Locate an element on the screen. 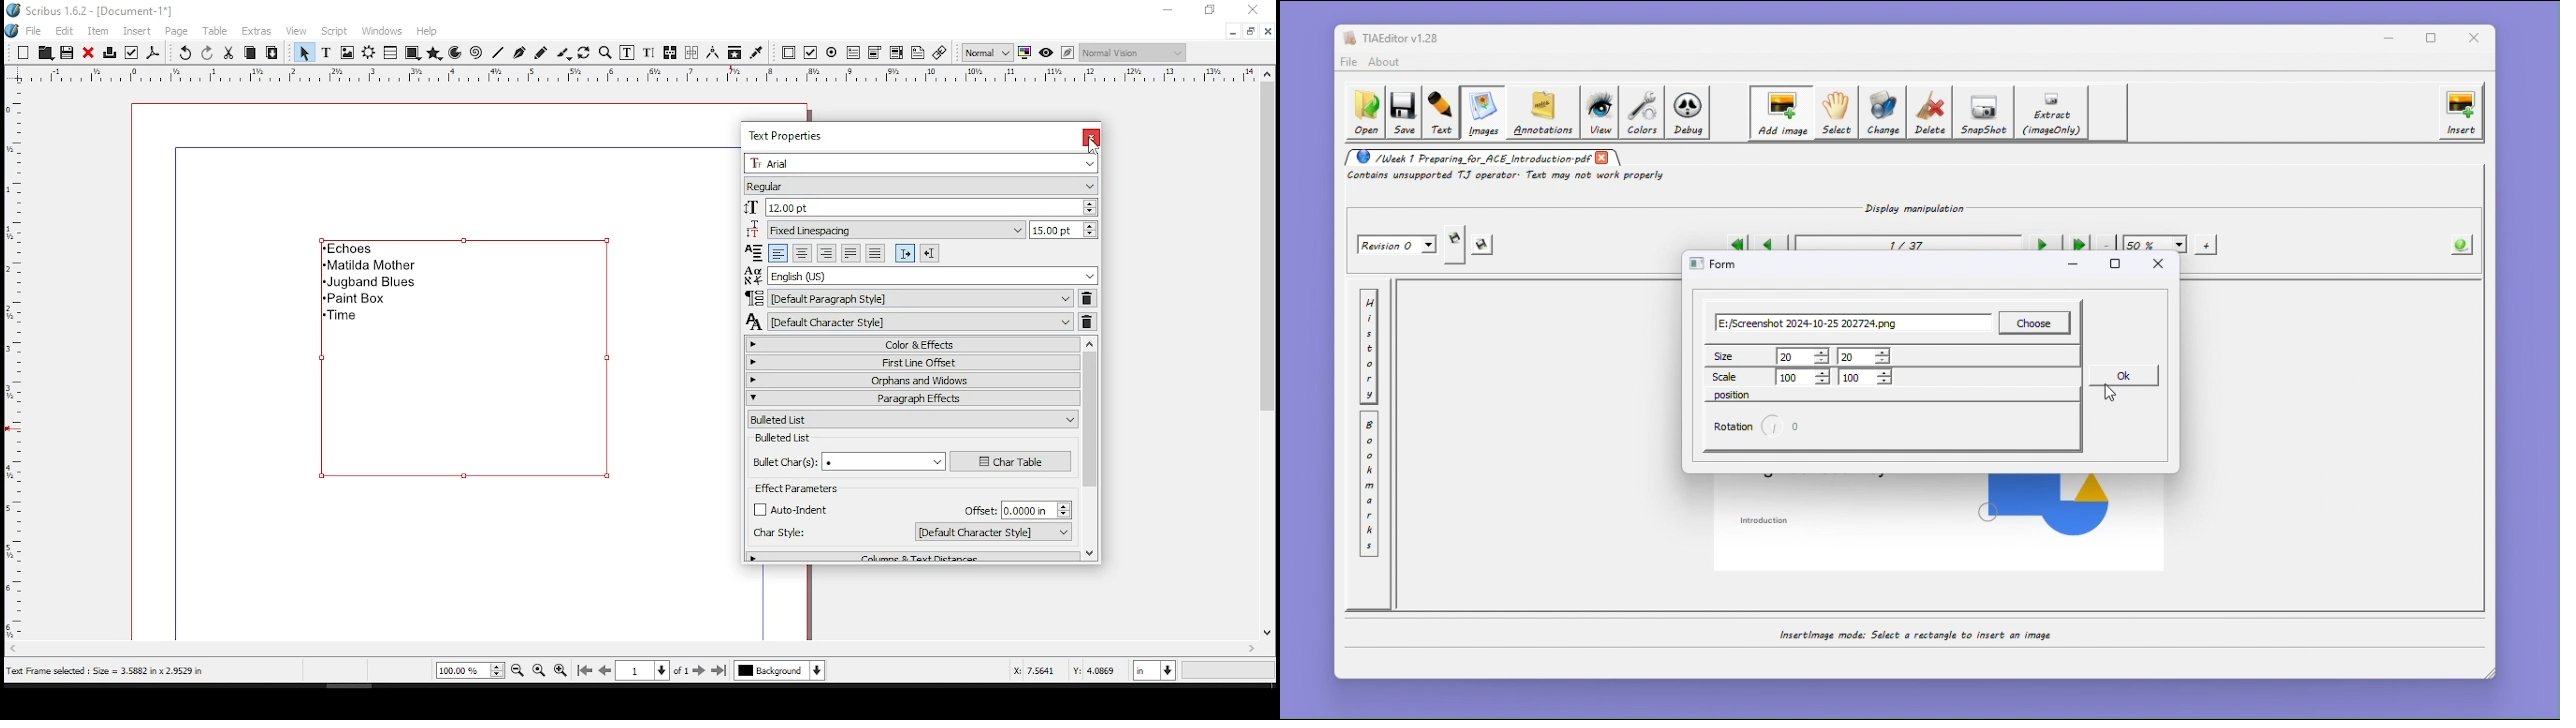 The height and width of the screenshot is (728, 2576). edit contents of frame is located at coordinates (626, 53).